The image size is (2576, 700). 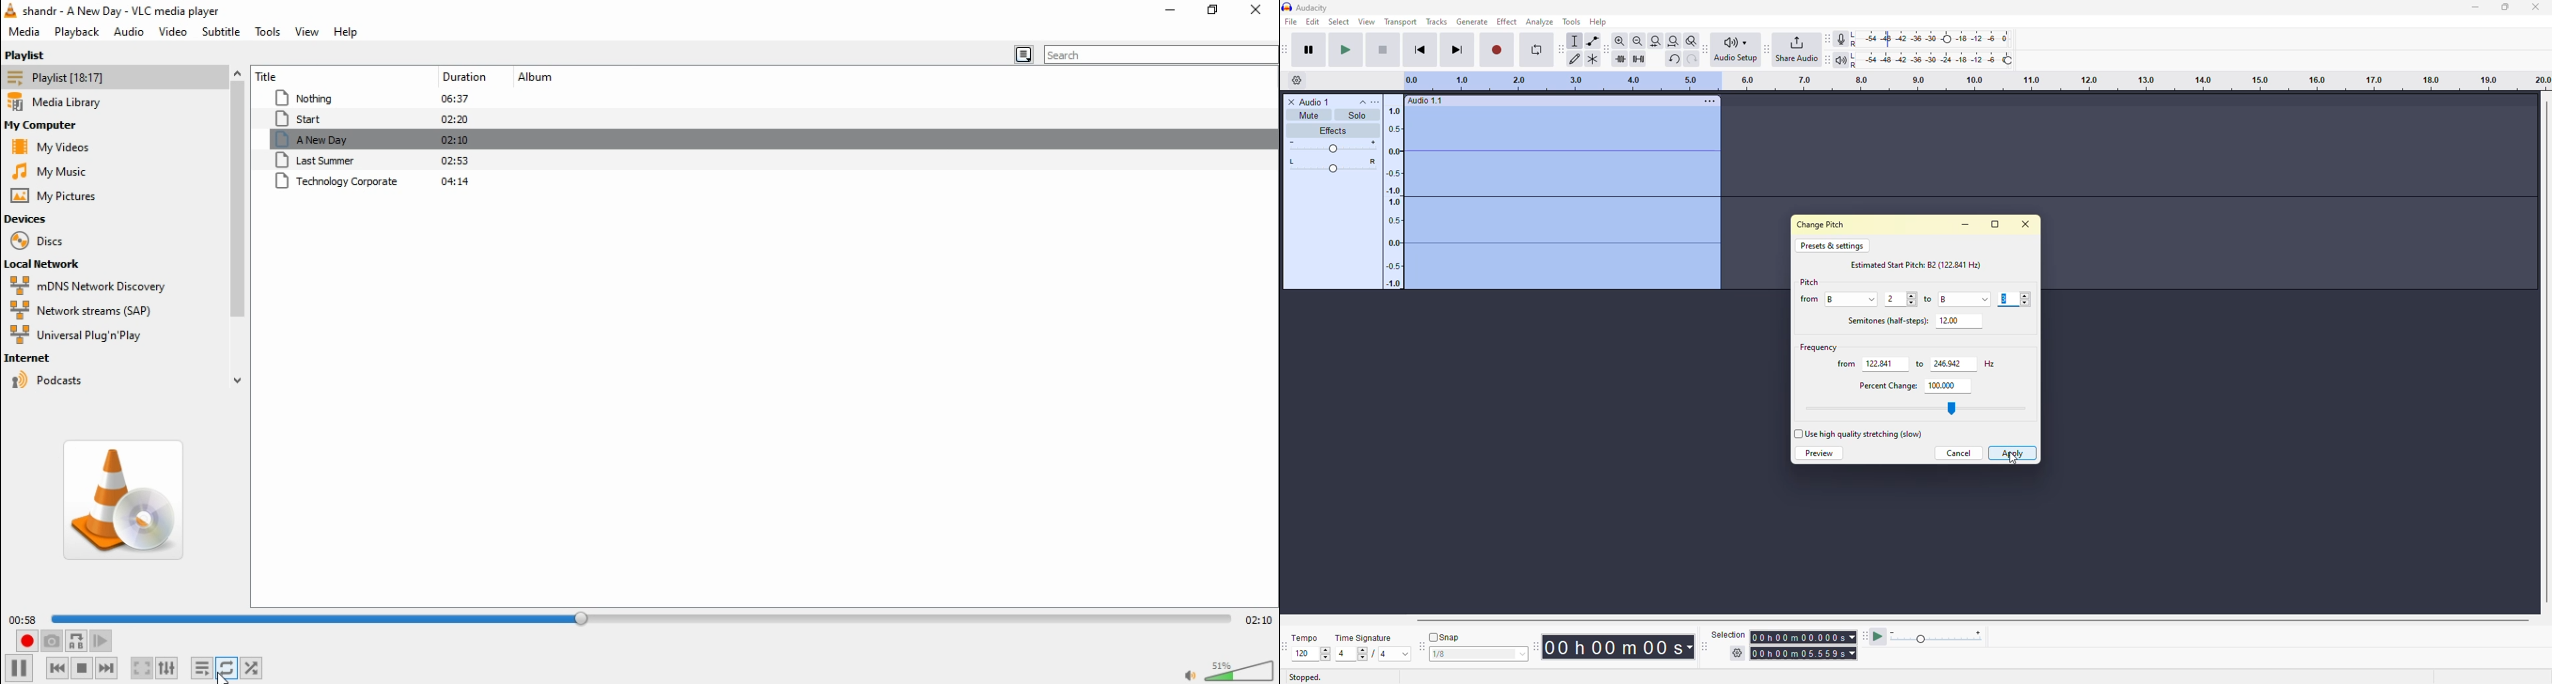 What do you see at coordinates (1912, 300) in the screenshot?
I see `adjust` at bounding box center [1912, 300].